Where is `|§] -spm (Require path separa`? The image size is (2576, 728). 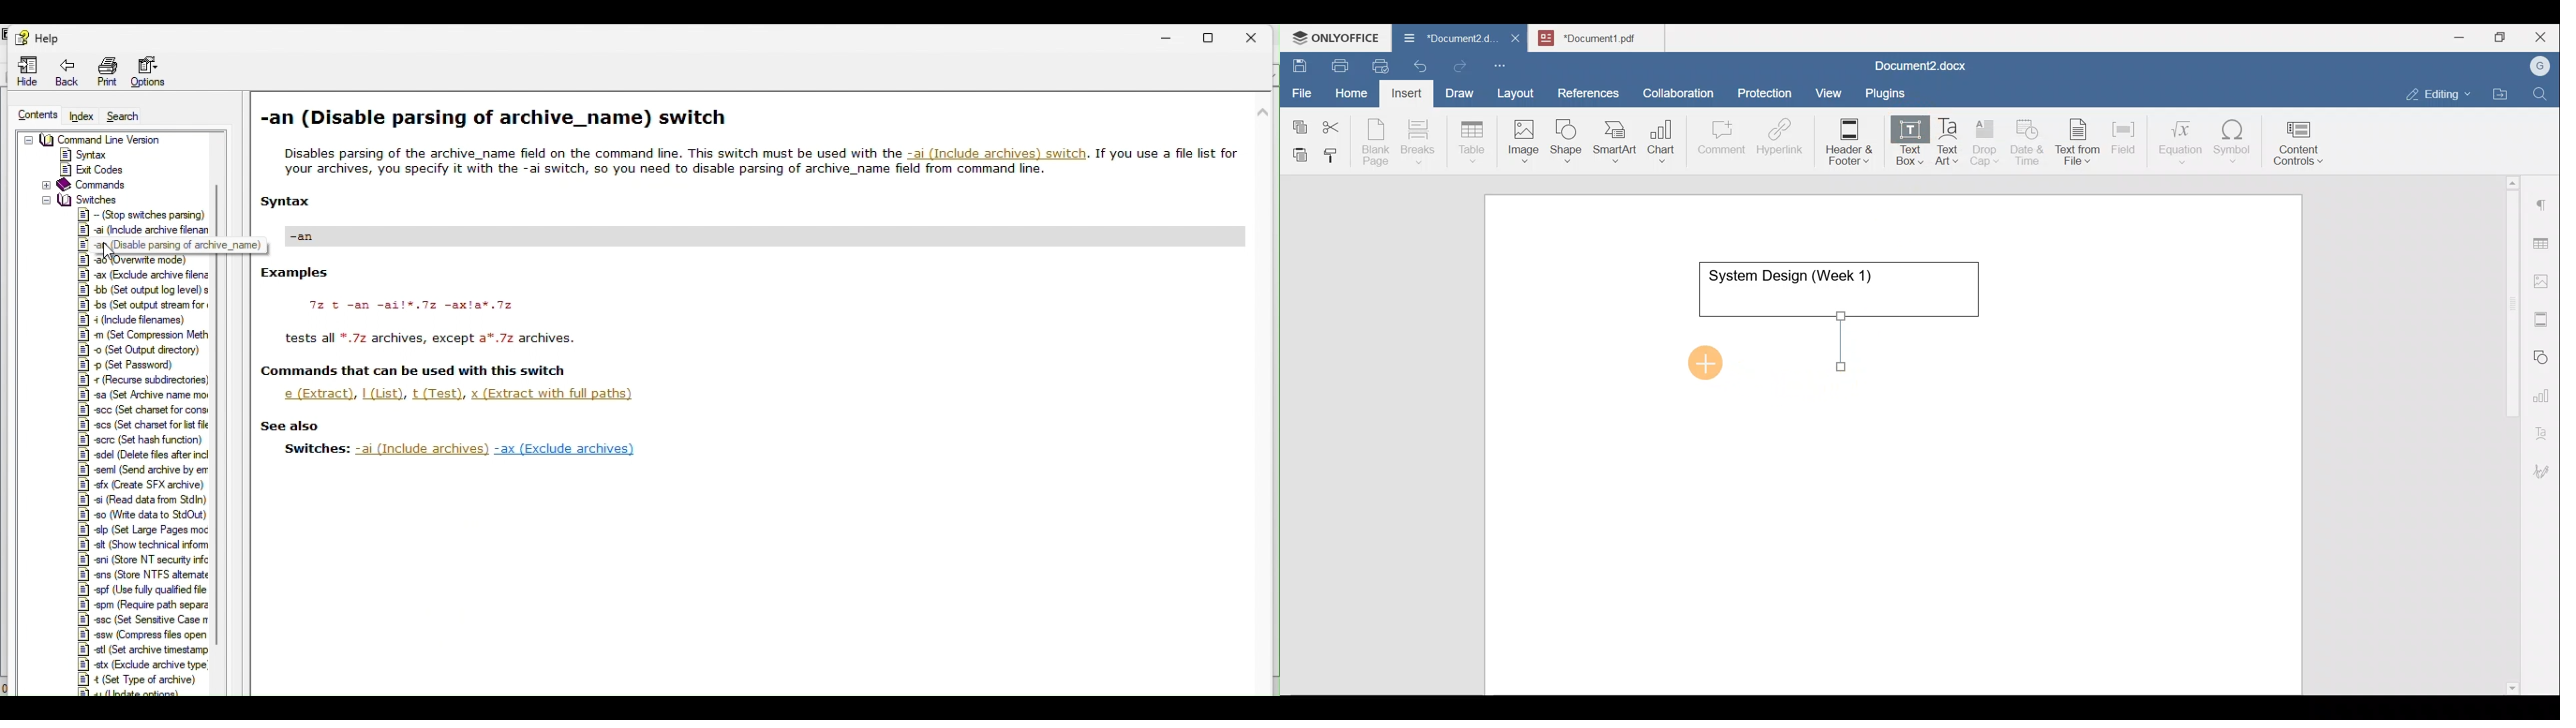 |§] -spm (Require path separa is located at coordinates (142, 605).